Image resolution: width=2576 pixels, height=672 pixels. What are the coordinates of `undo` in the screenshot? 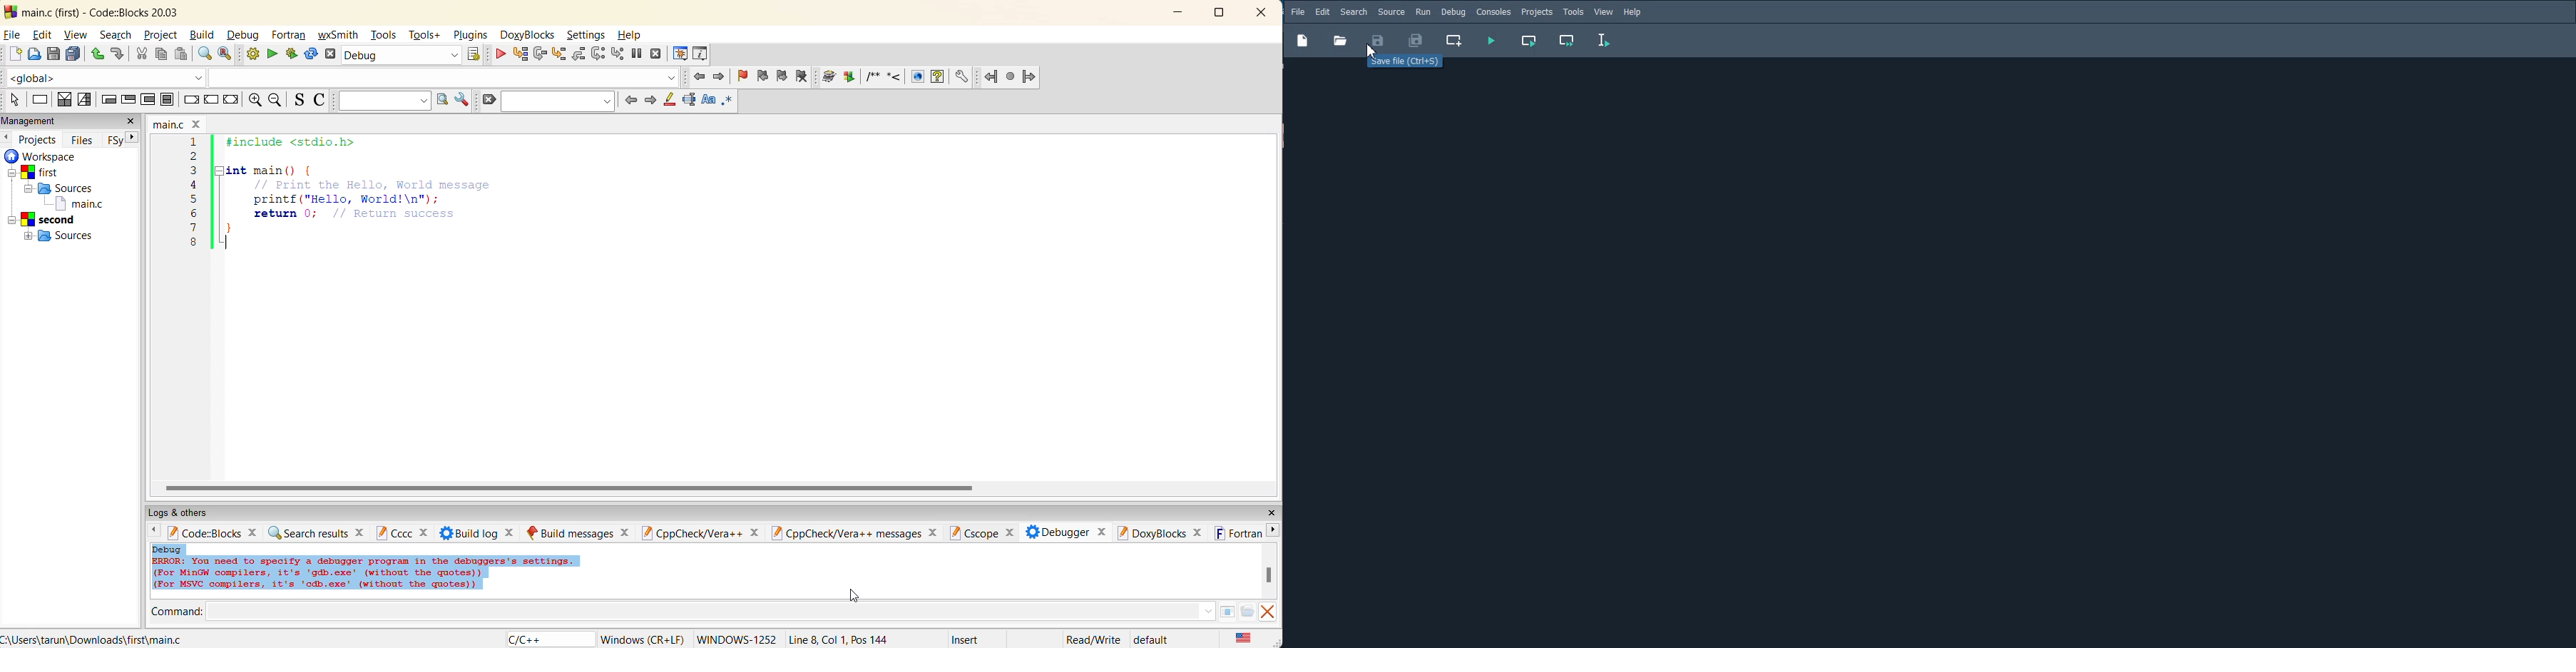 It's located at (98, 55).